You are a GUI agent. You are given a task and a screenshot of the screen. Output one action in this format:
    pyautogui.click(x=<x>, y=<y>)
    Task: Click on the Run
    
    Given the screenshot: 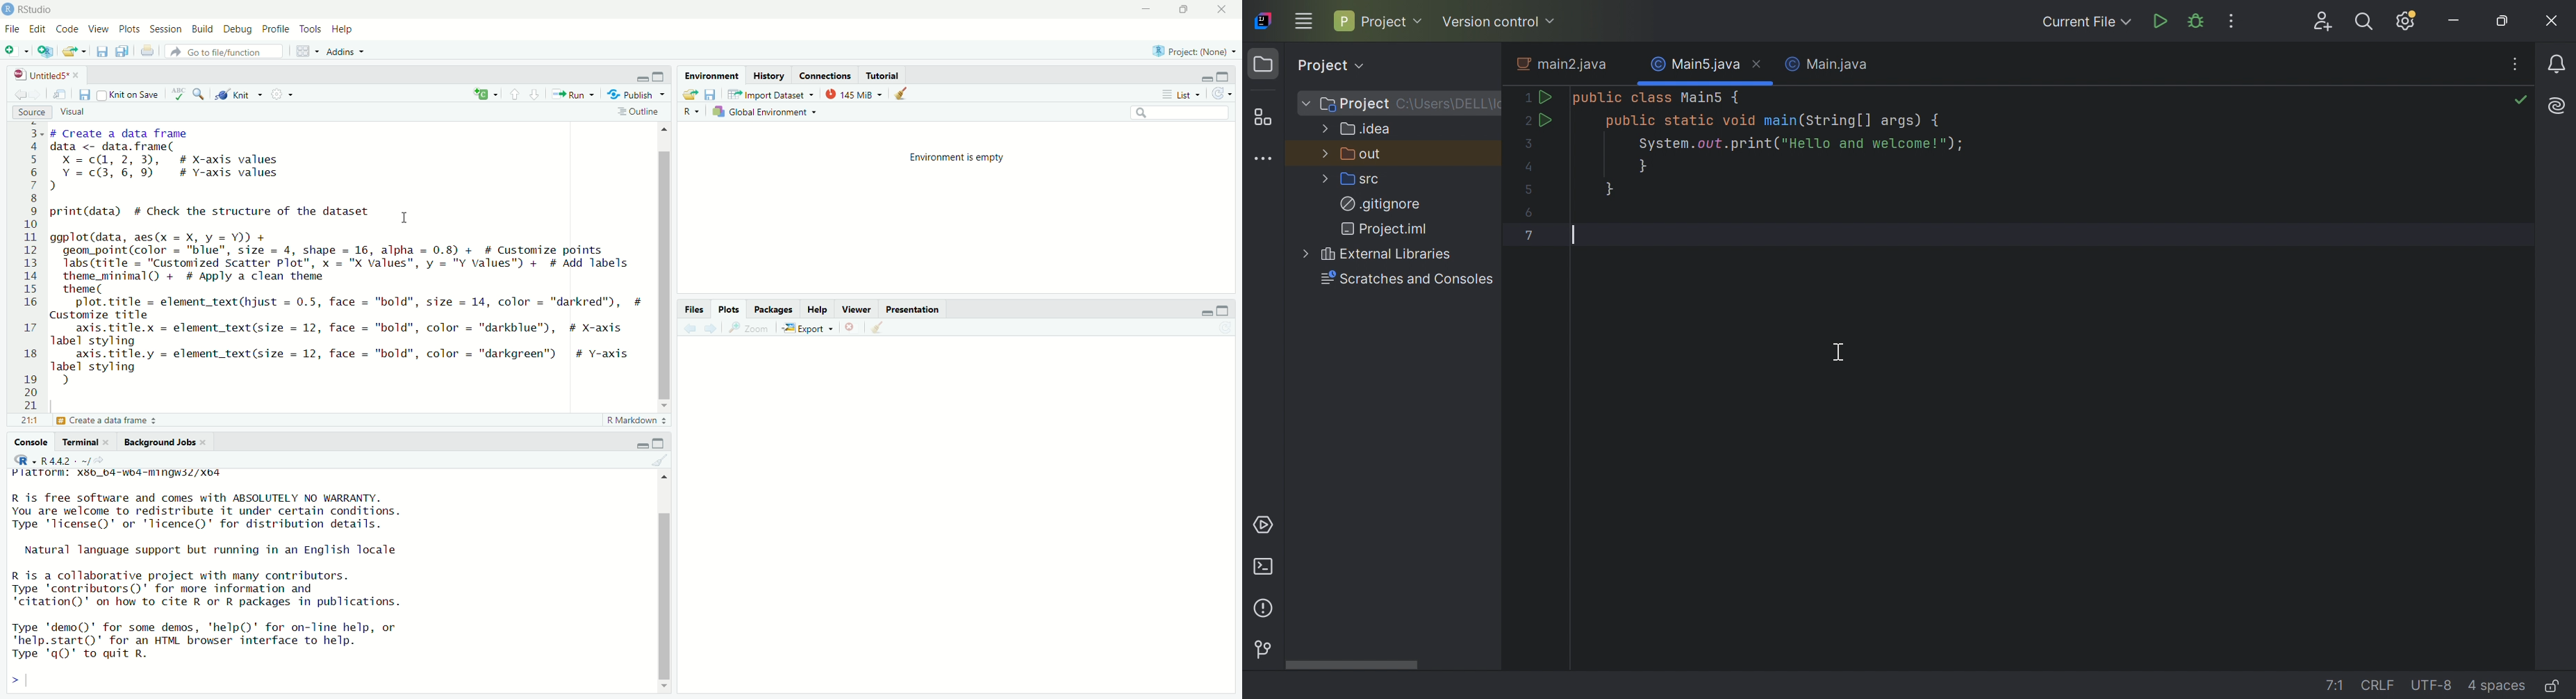 What is the action you would take?
    pyautogui.click(x=572, y=94)
    